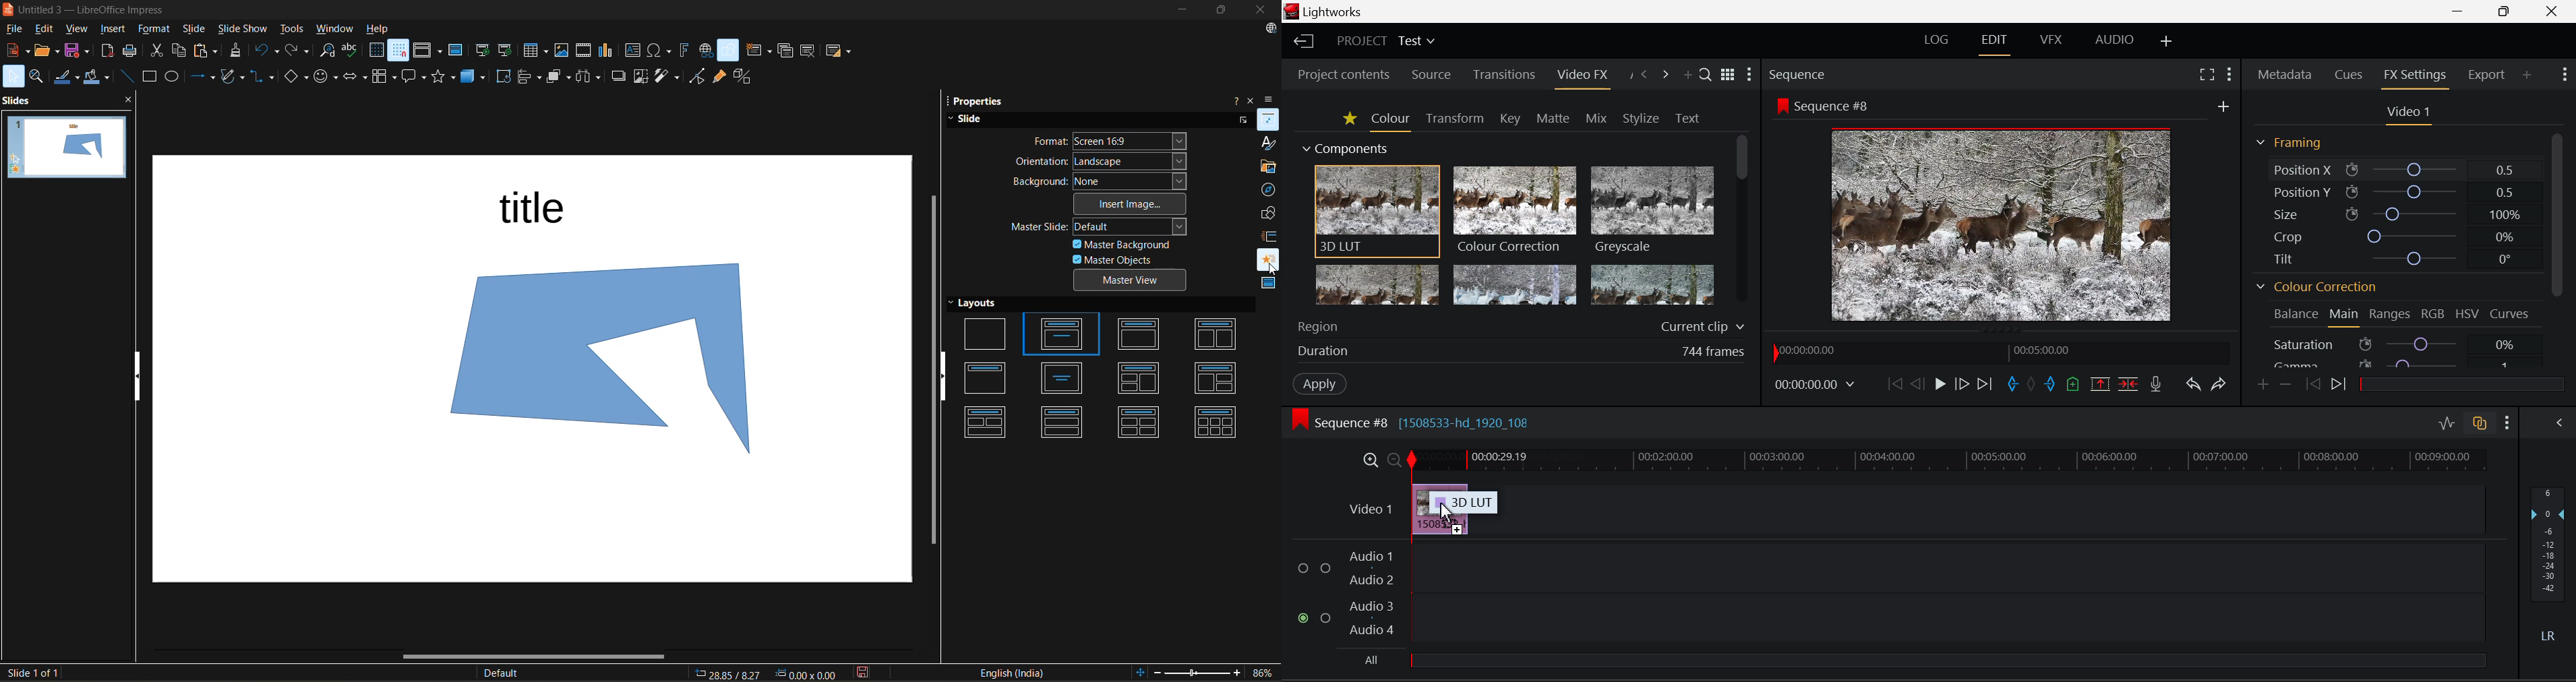  I want to click on Mark In, so click(2012, 385).